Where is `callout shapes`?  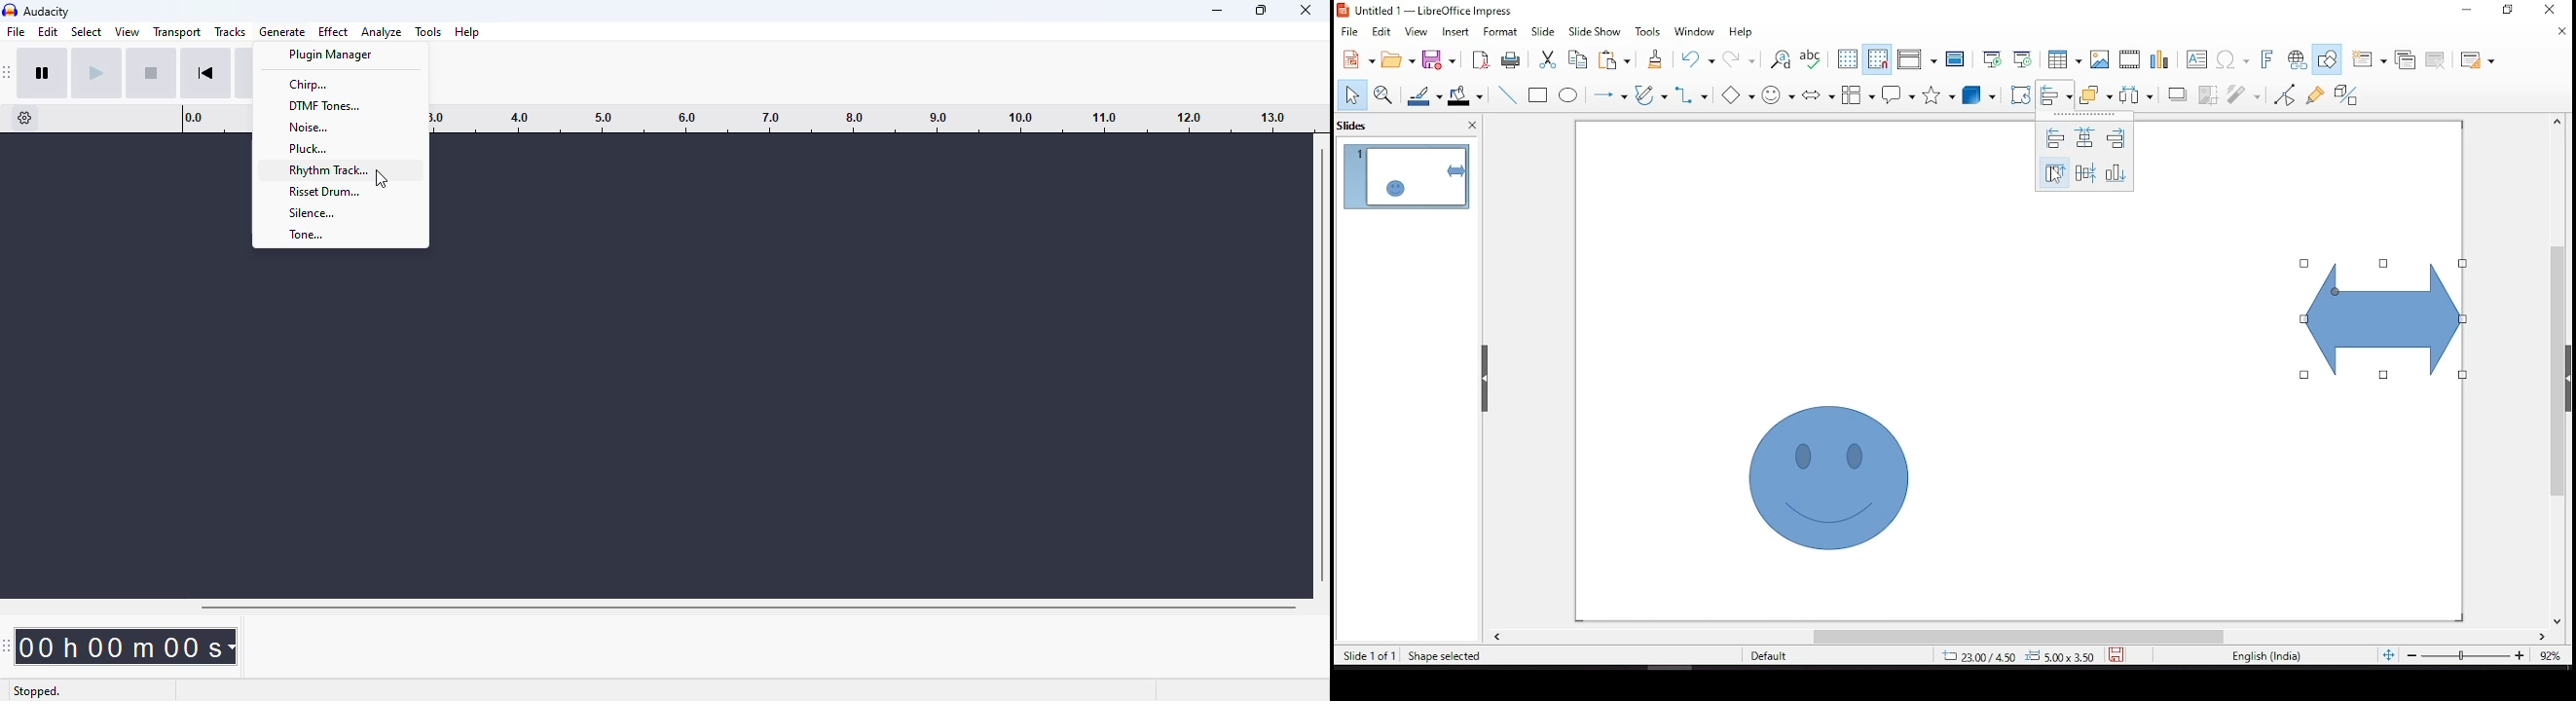 callout shapes is located at coordinates (1899, 95).